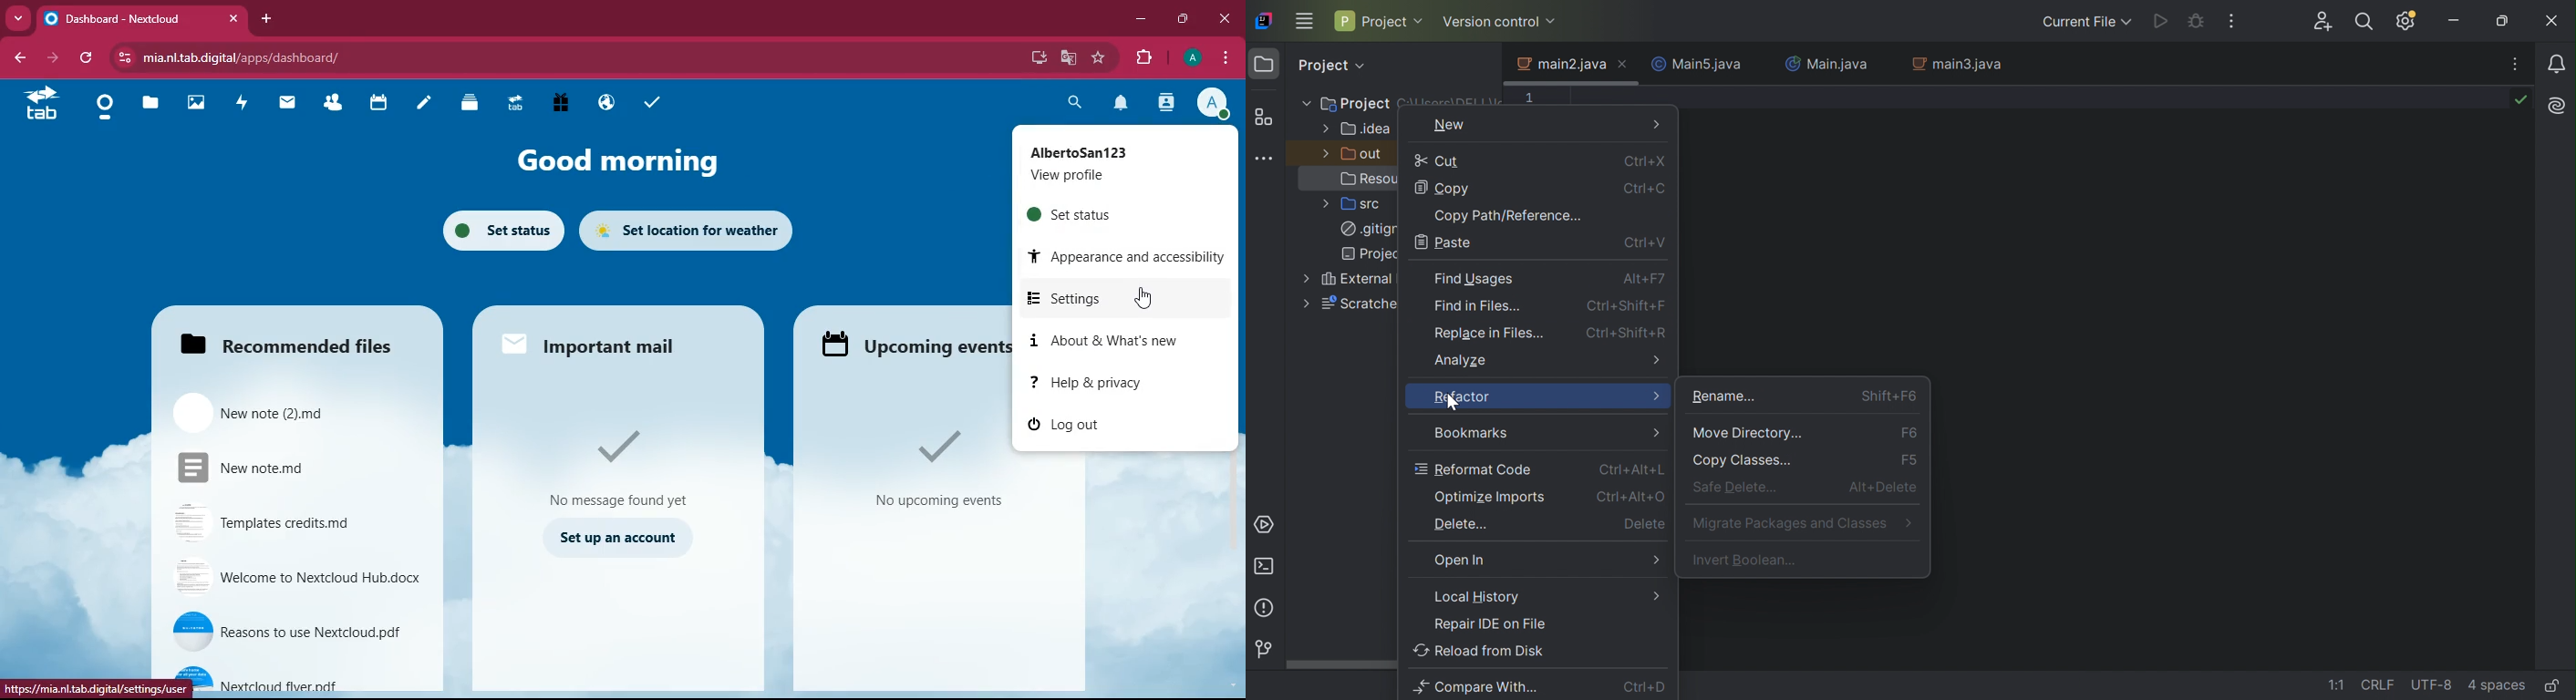  I want to click on set location for weather, so click(686, 230).